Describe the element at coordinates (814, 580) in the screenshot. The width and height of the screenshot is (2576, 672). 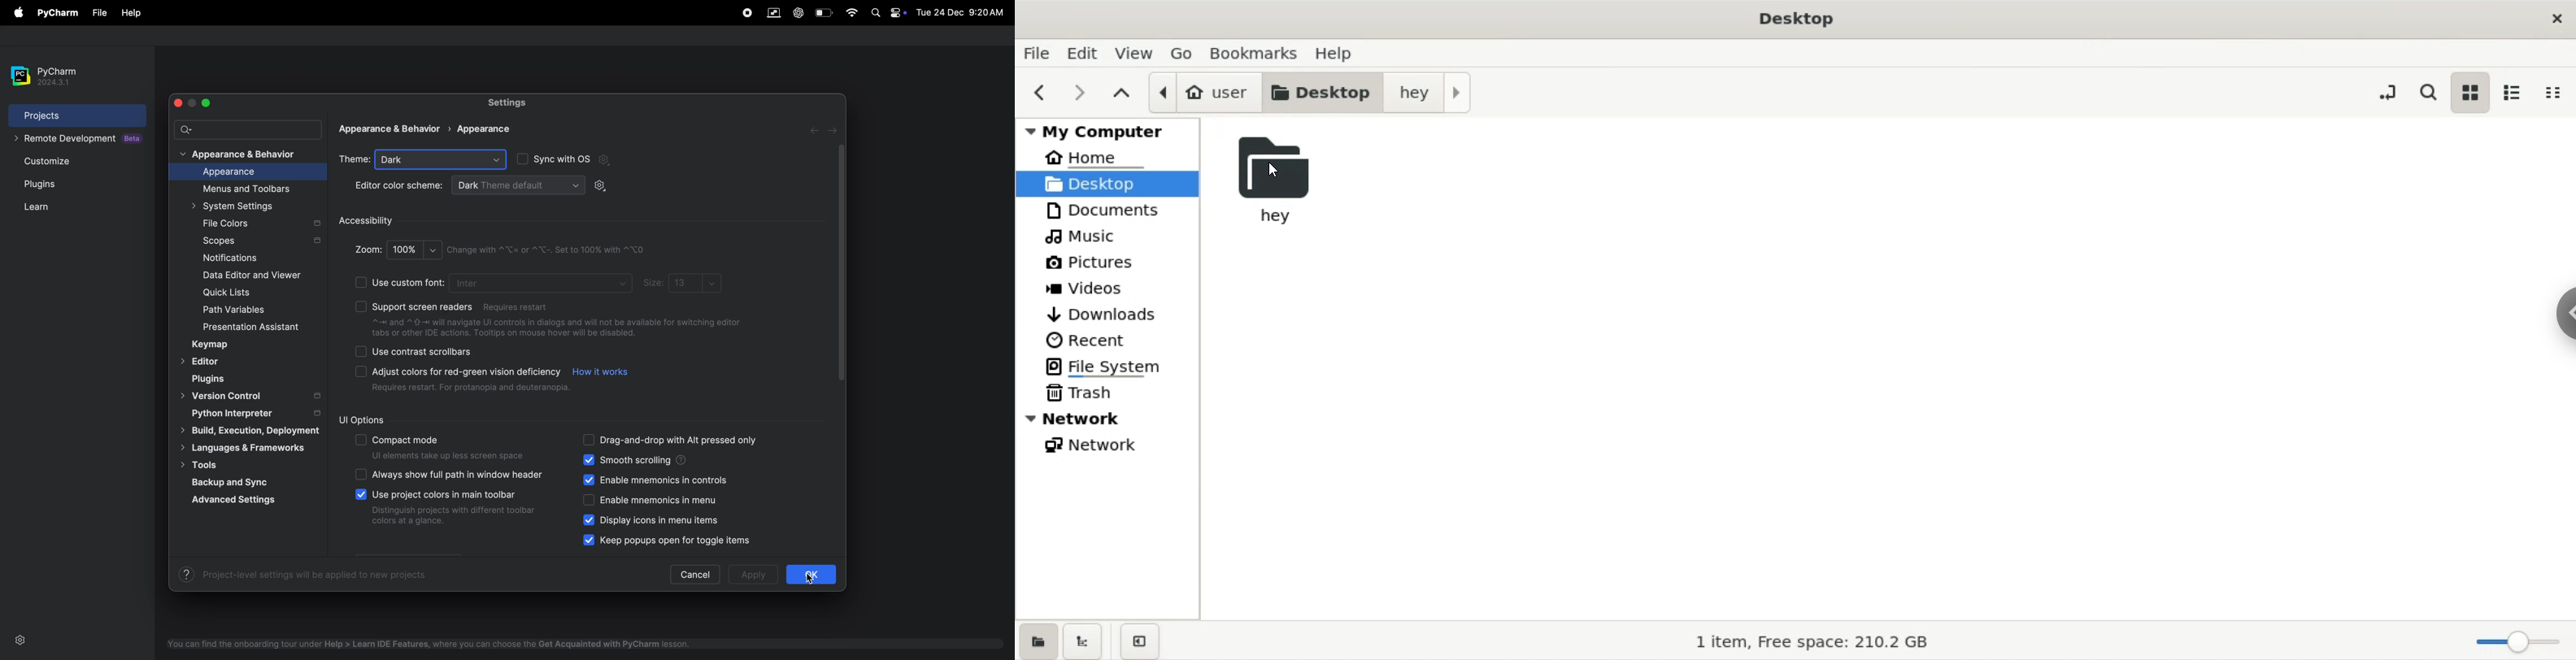
I see `cursor` at that location.